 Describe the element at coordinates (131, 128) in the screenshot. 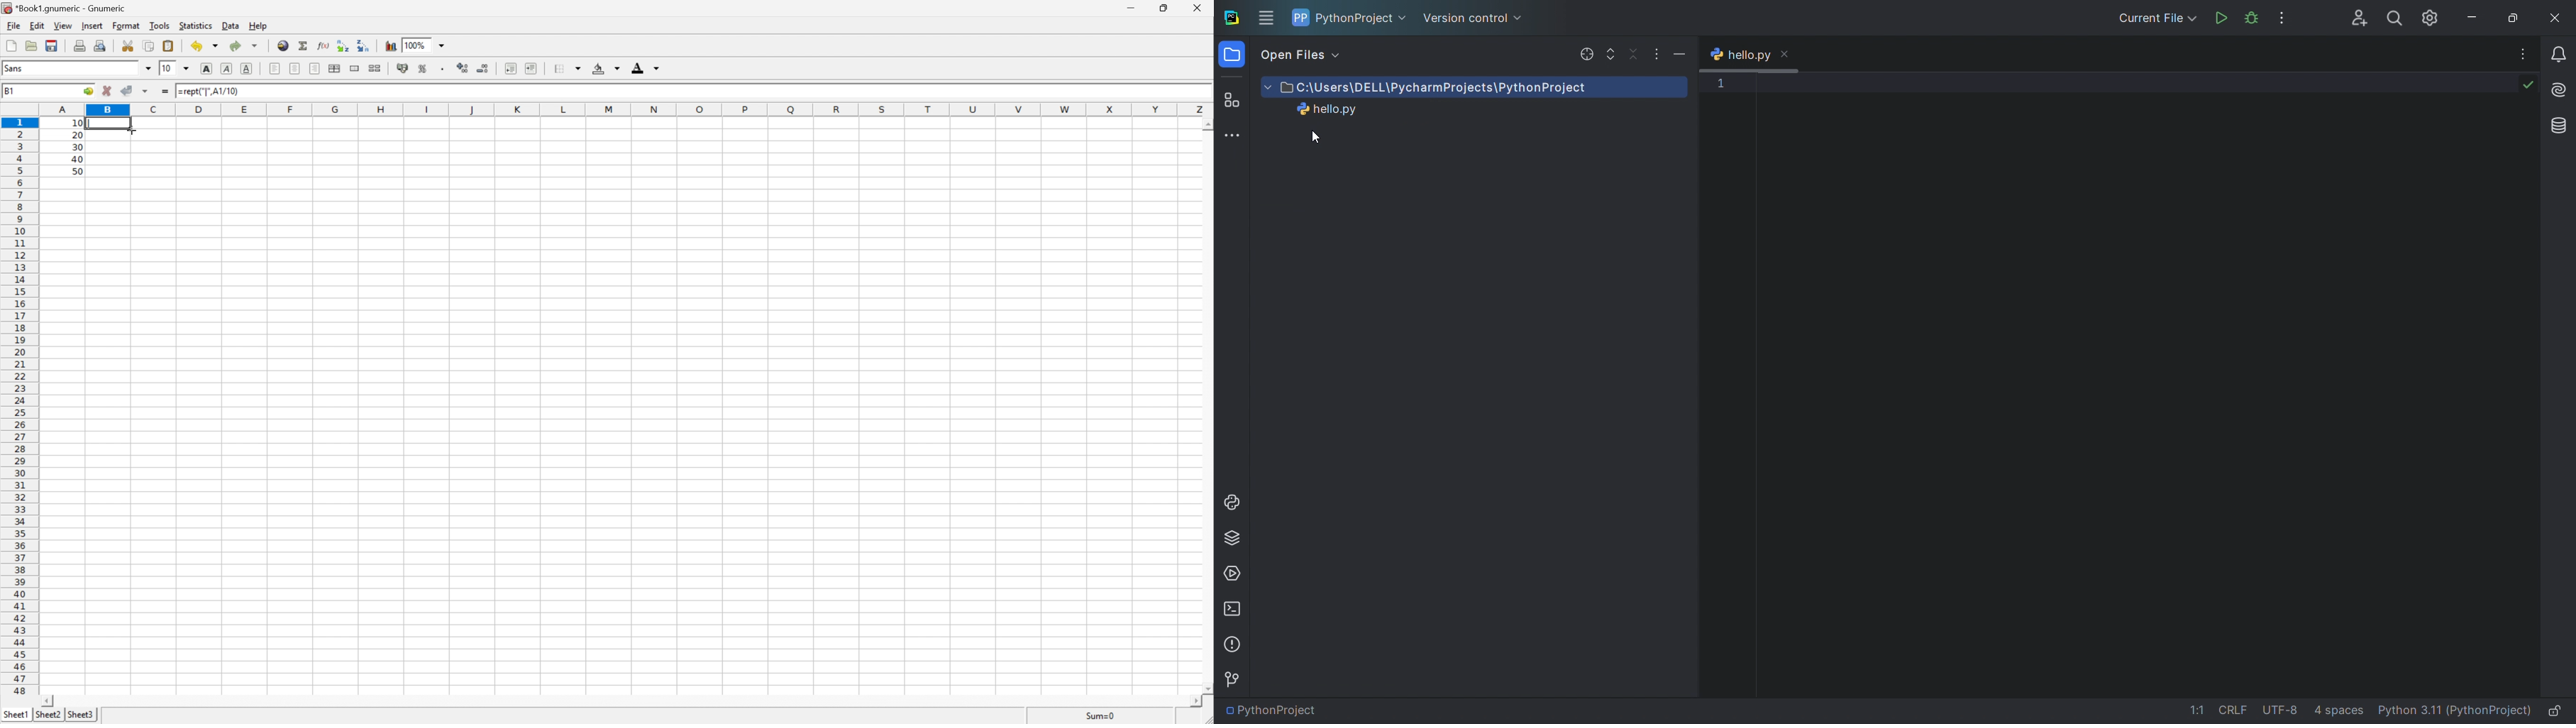

I see `Cursor` at that location.